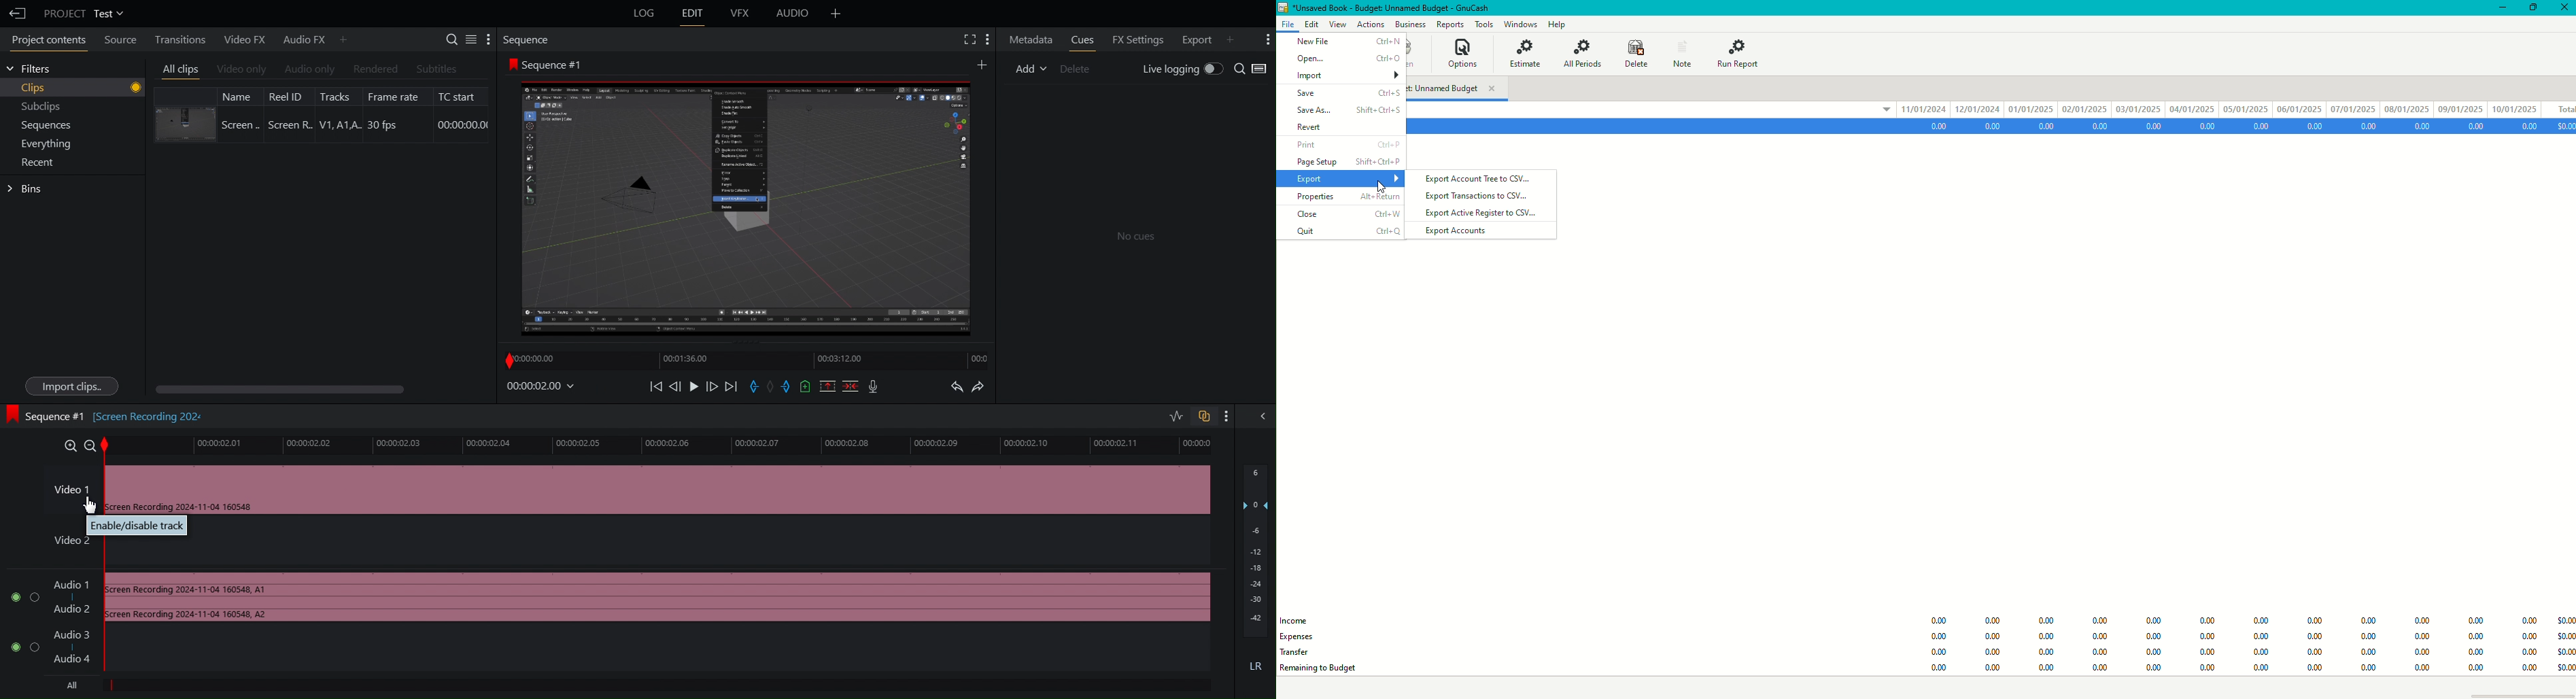 The height and width of the screenshot is (700, 2576). I want to click on Clip Preview, so click(748, 210).